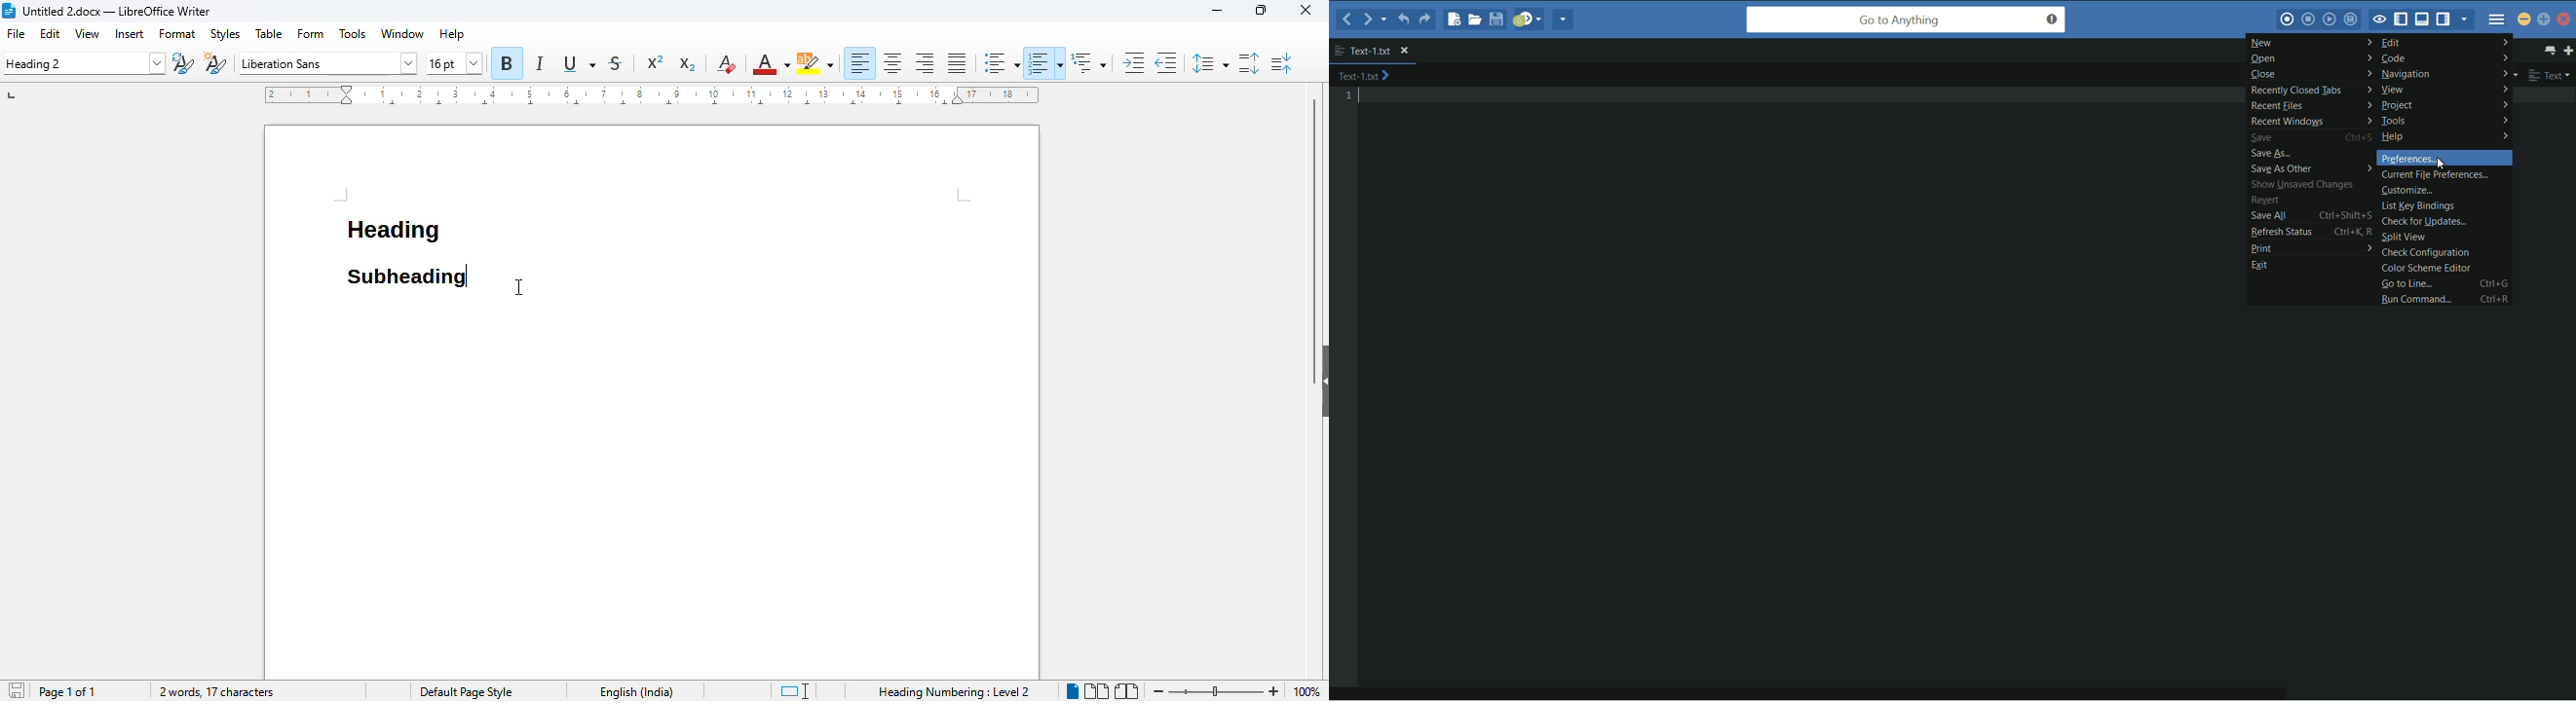 The height and width of the screenshot is (728, 2576). What do you see at coordinates (2433, 175) in the screenshot?
I see `current file preferences` at bounding box center [2433, 175].